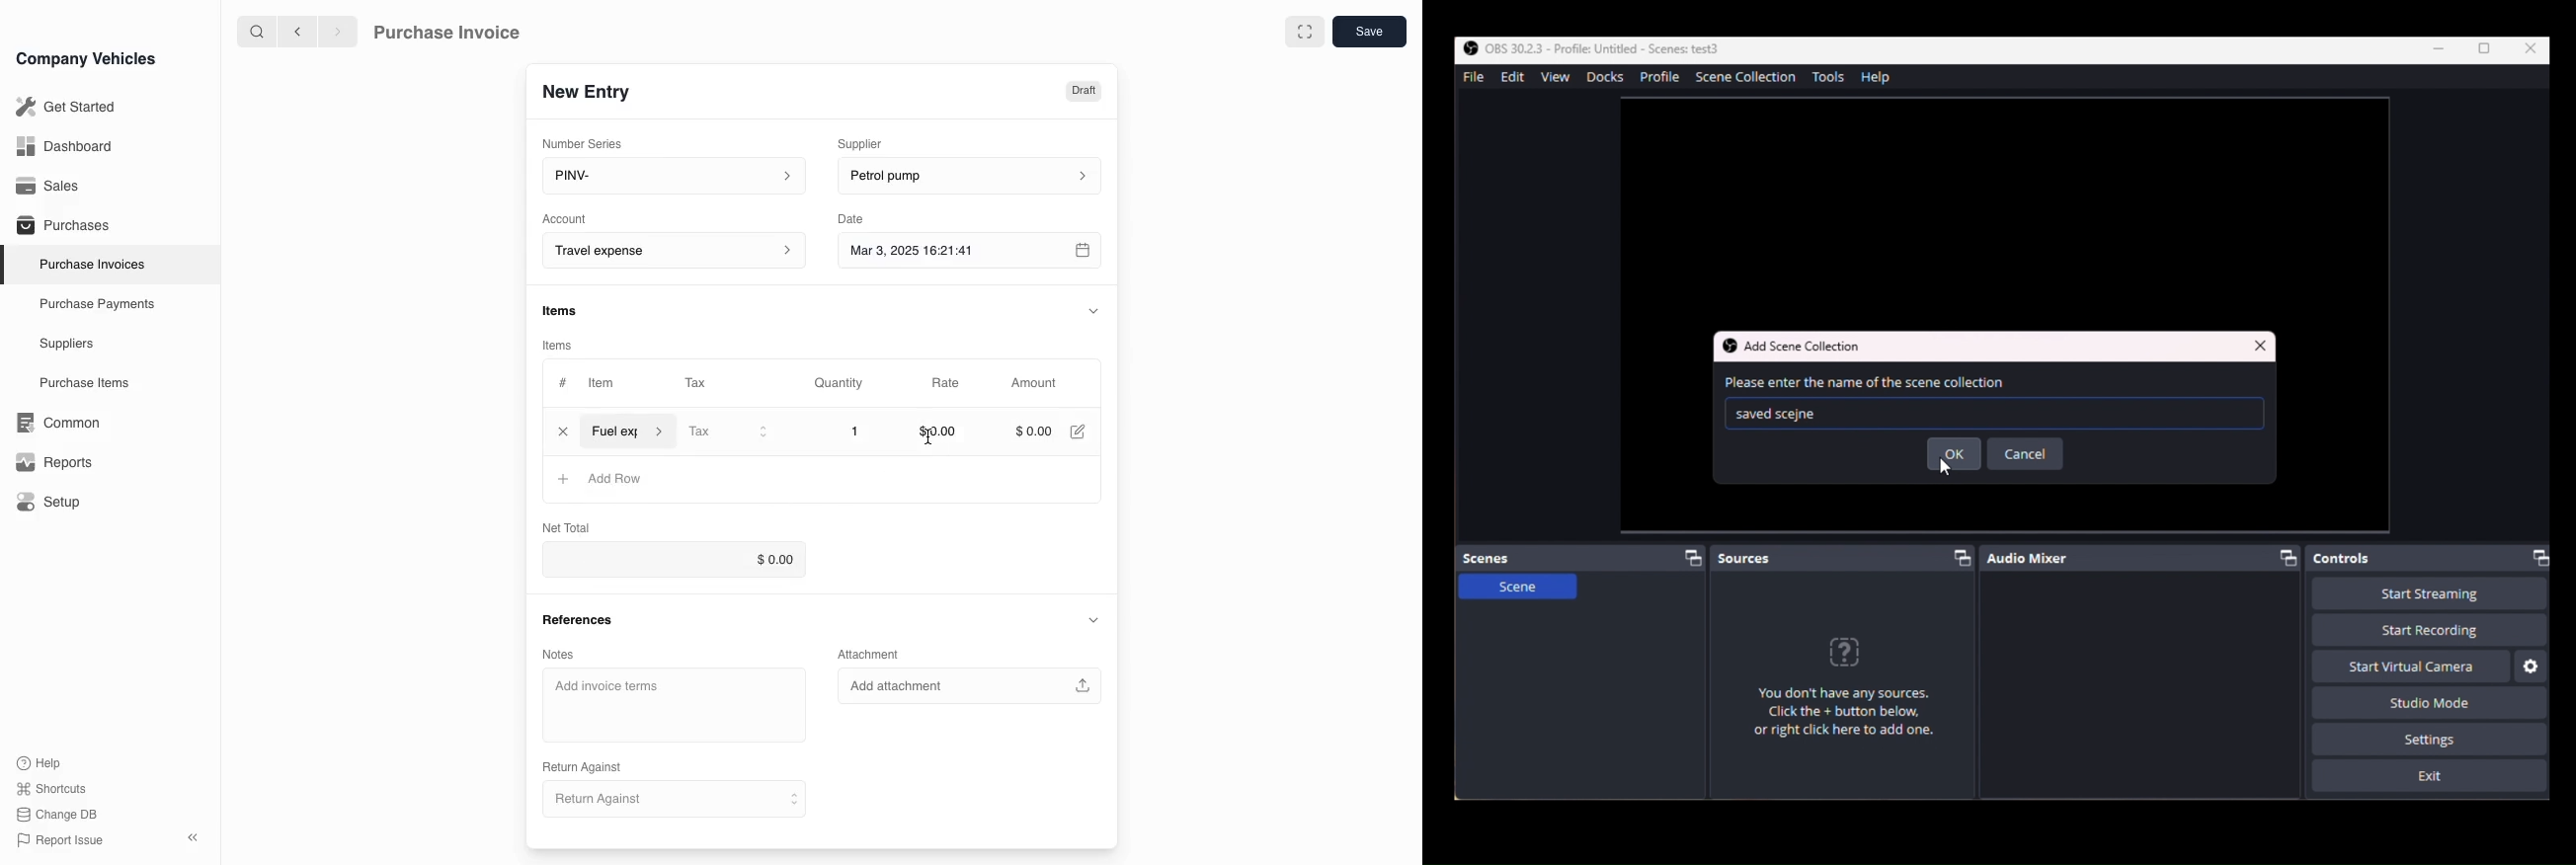 This screenshot has width=2576, height=868. What do you see at coordinates (589, 765) in the screenshot?
I see `Return Against` at bounding box center [589, 765].